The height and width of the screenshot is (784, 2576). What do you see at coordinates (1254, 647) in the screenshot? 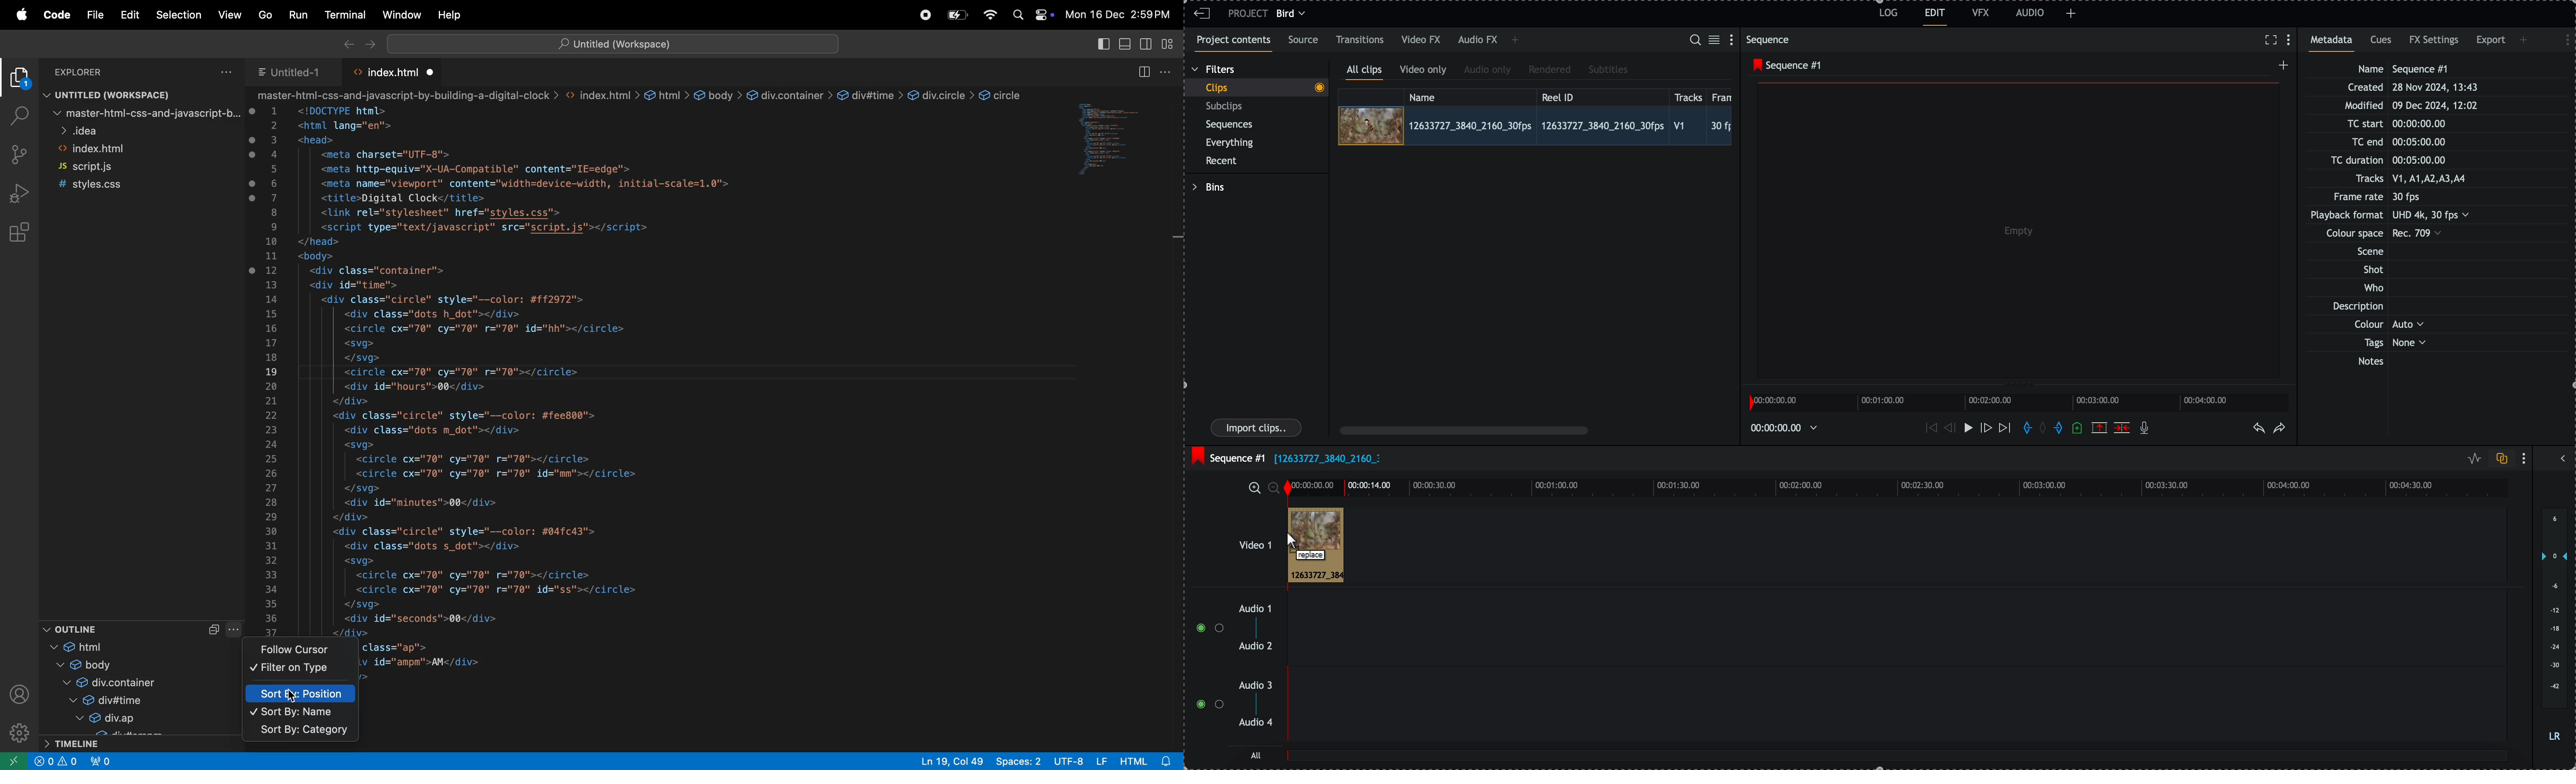
I see `audio 2` at bounding box center [1254, 647].